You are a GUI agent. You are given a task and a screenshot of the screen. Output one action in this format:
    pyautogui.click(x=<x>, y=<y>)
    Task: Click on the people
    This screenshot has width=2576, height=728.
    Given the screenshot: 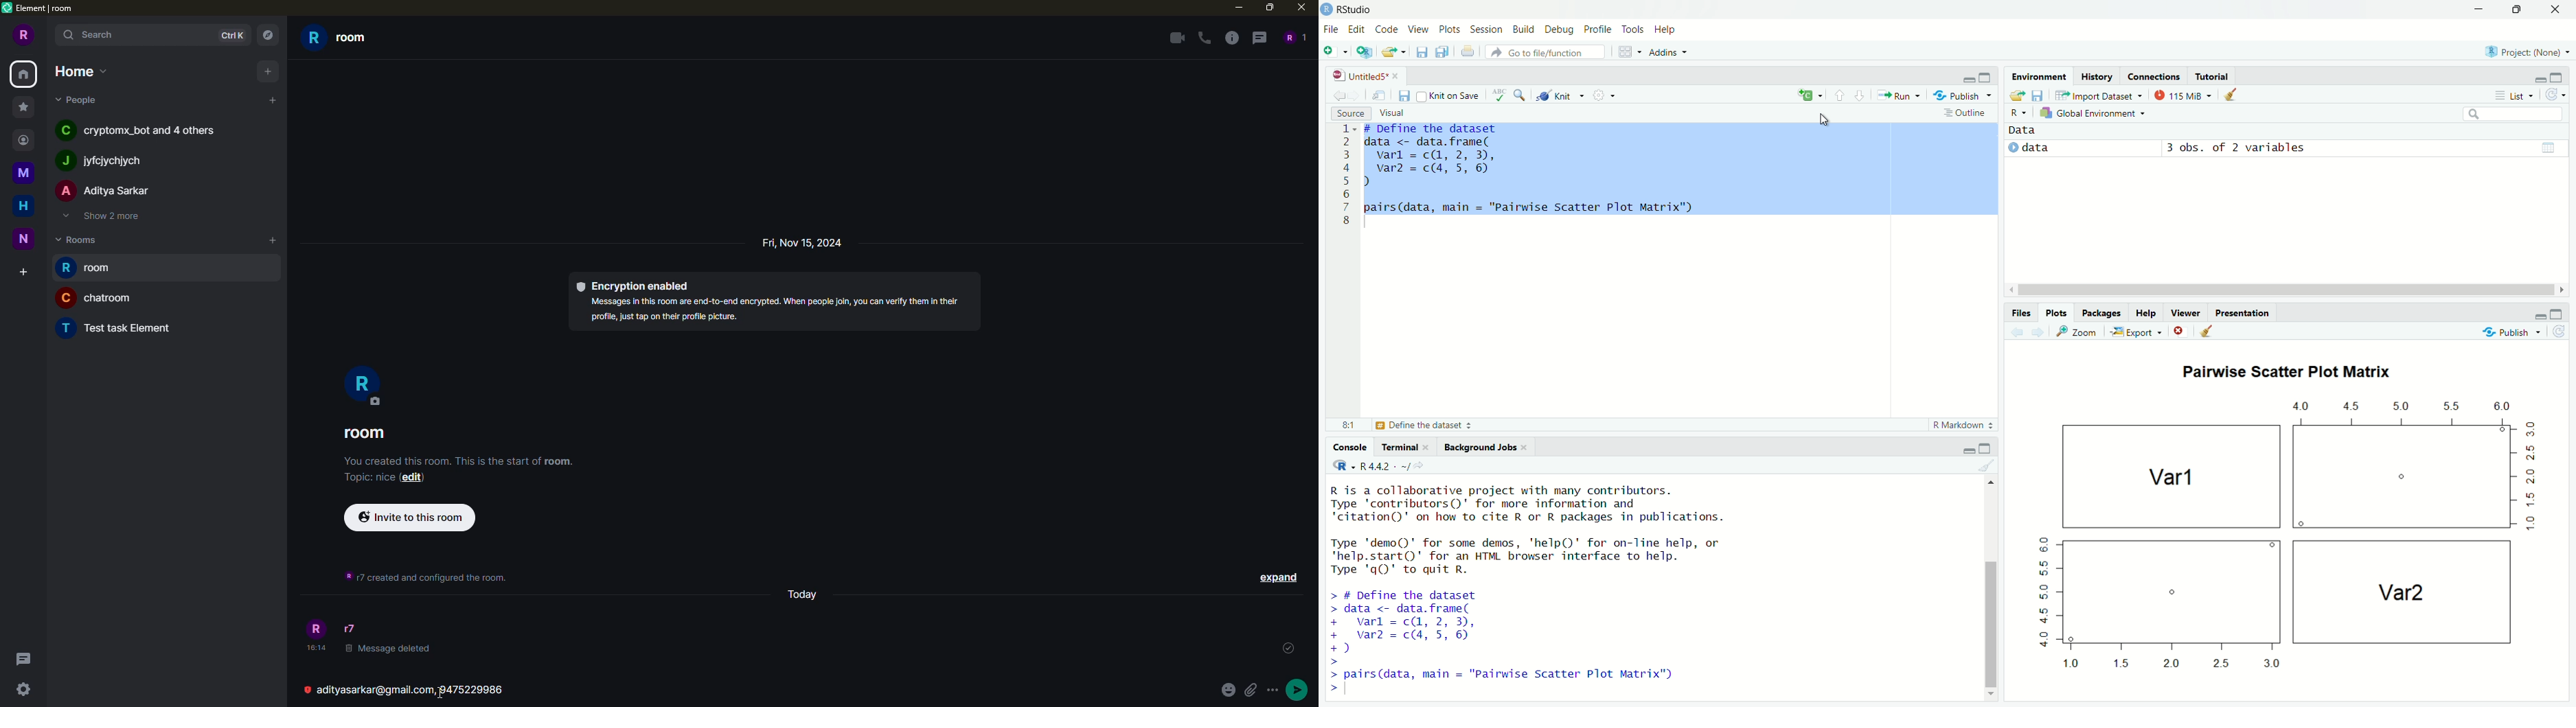 What is the action you would take?
    pyautogui.click(x=354, y=627)
    